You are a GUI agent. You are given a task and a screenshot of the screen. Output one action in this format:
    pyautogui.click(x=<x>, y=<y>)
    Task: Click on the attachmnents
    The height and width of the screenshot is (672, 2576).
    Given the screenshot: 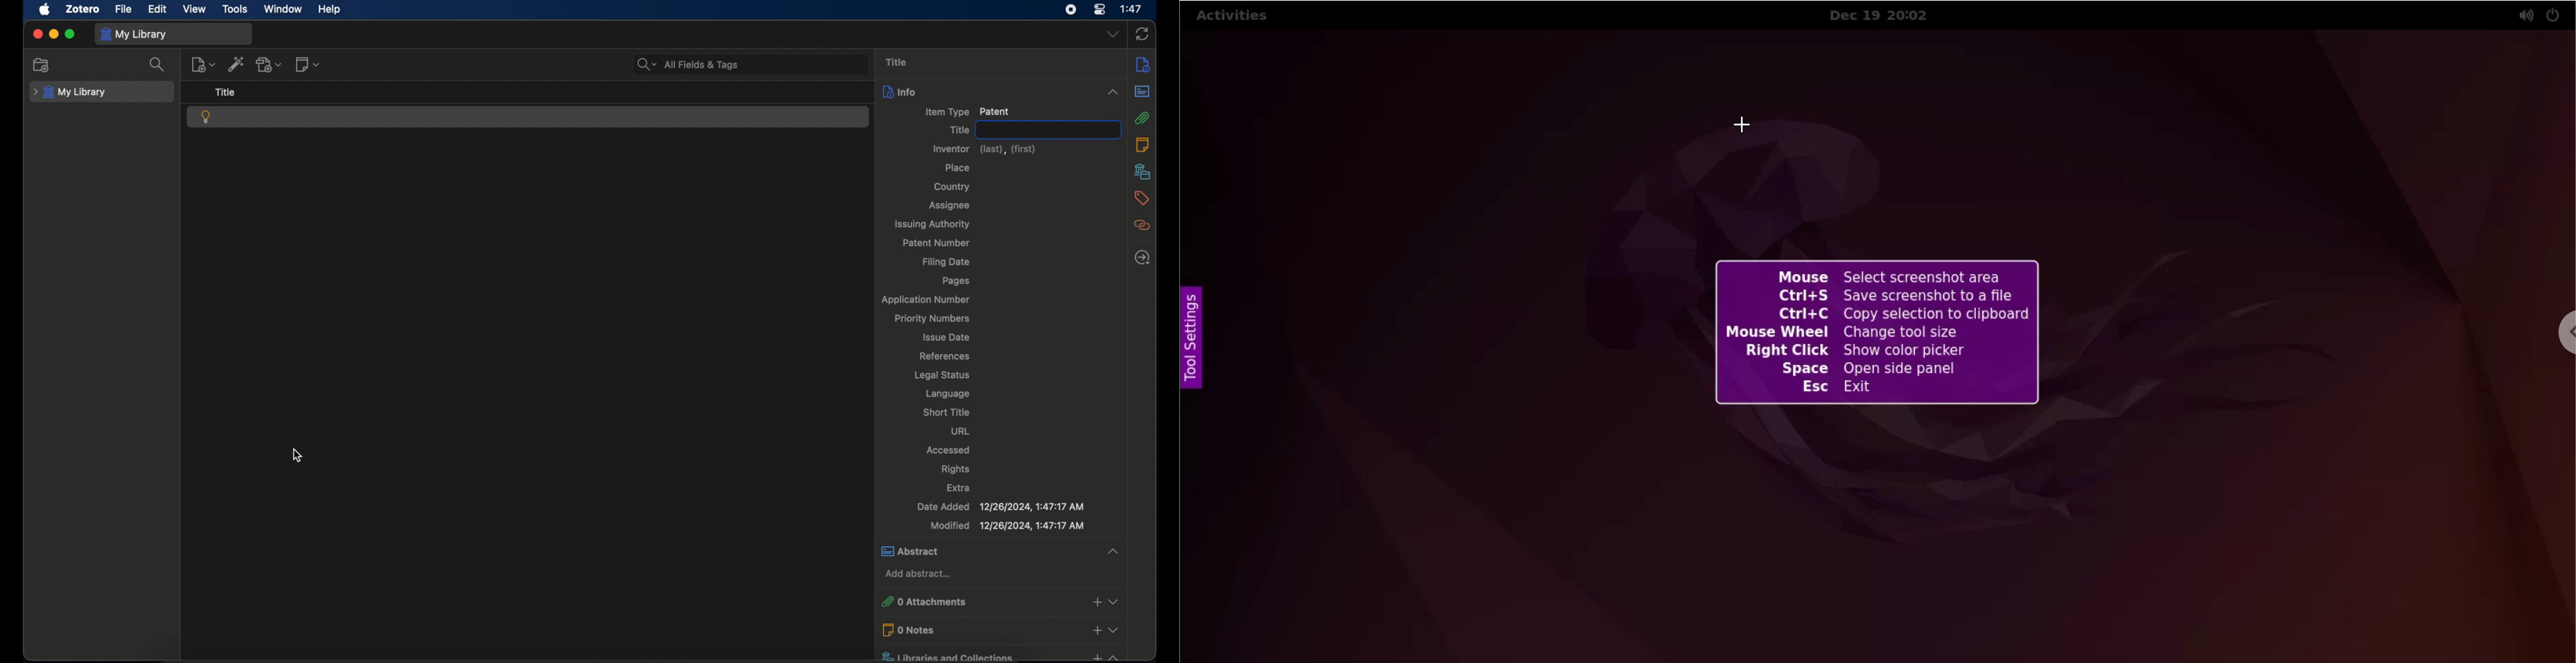 What is the action you would take?
    pyautogui.click(x=1142, y=118)
    